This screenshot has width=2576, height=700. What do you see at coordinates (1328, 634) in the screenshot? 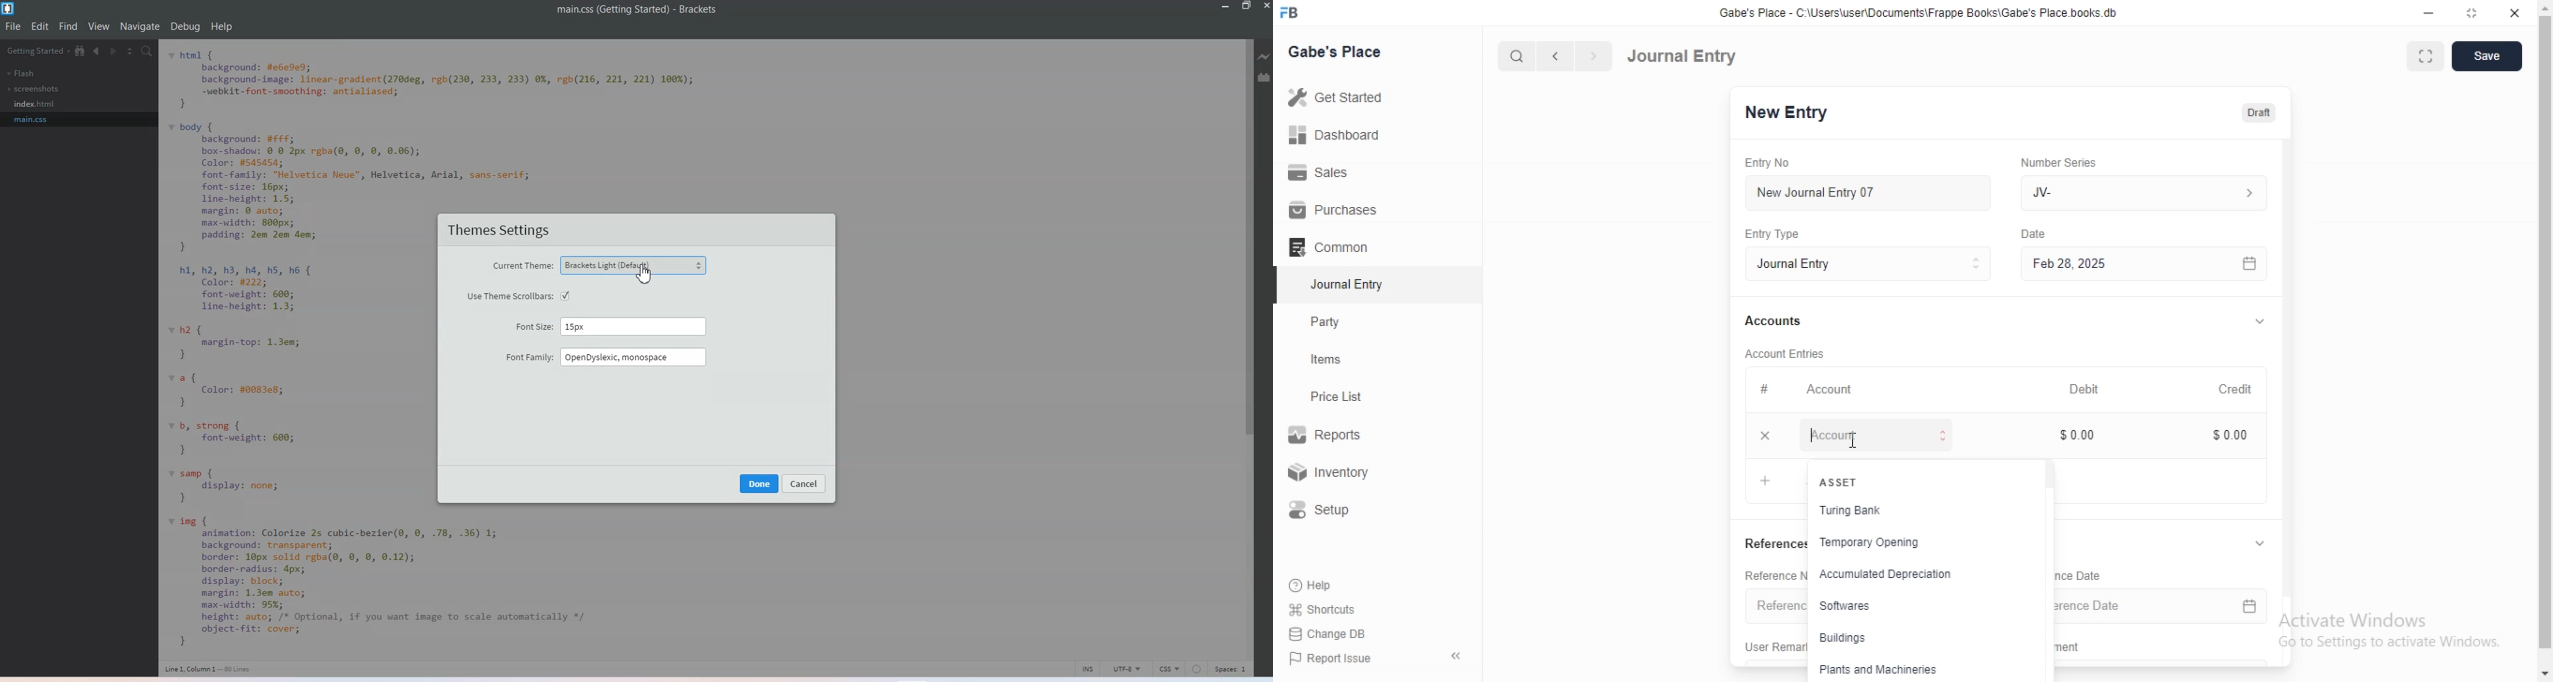
I see `‘Change DB` at bounding box center [1328, 634].